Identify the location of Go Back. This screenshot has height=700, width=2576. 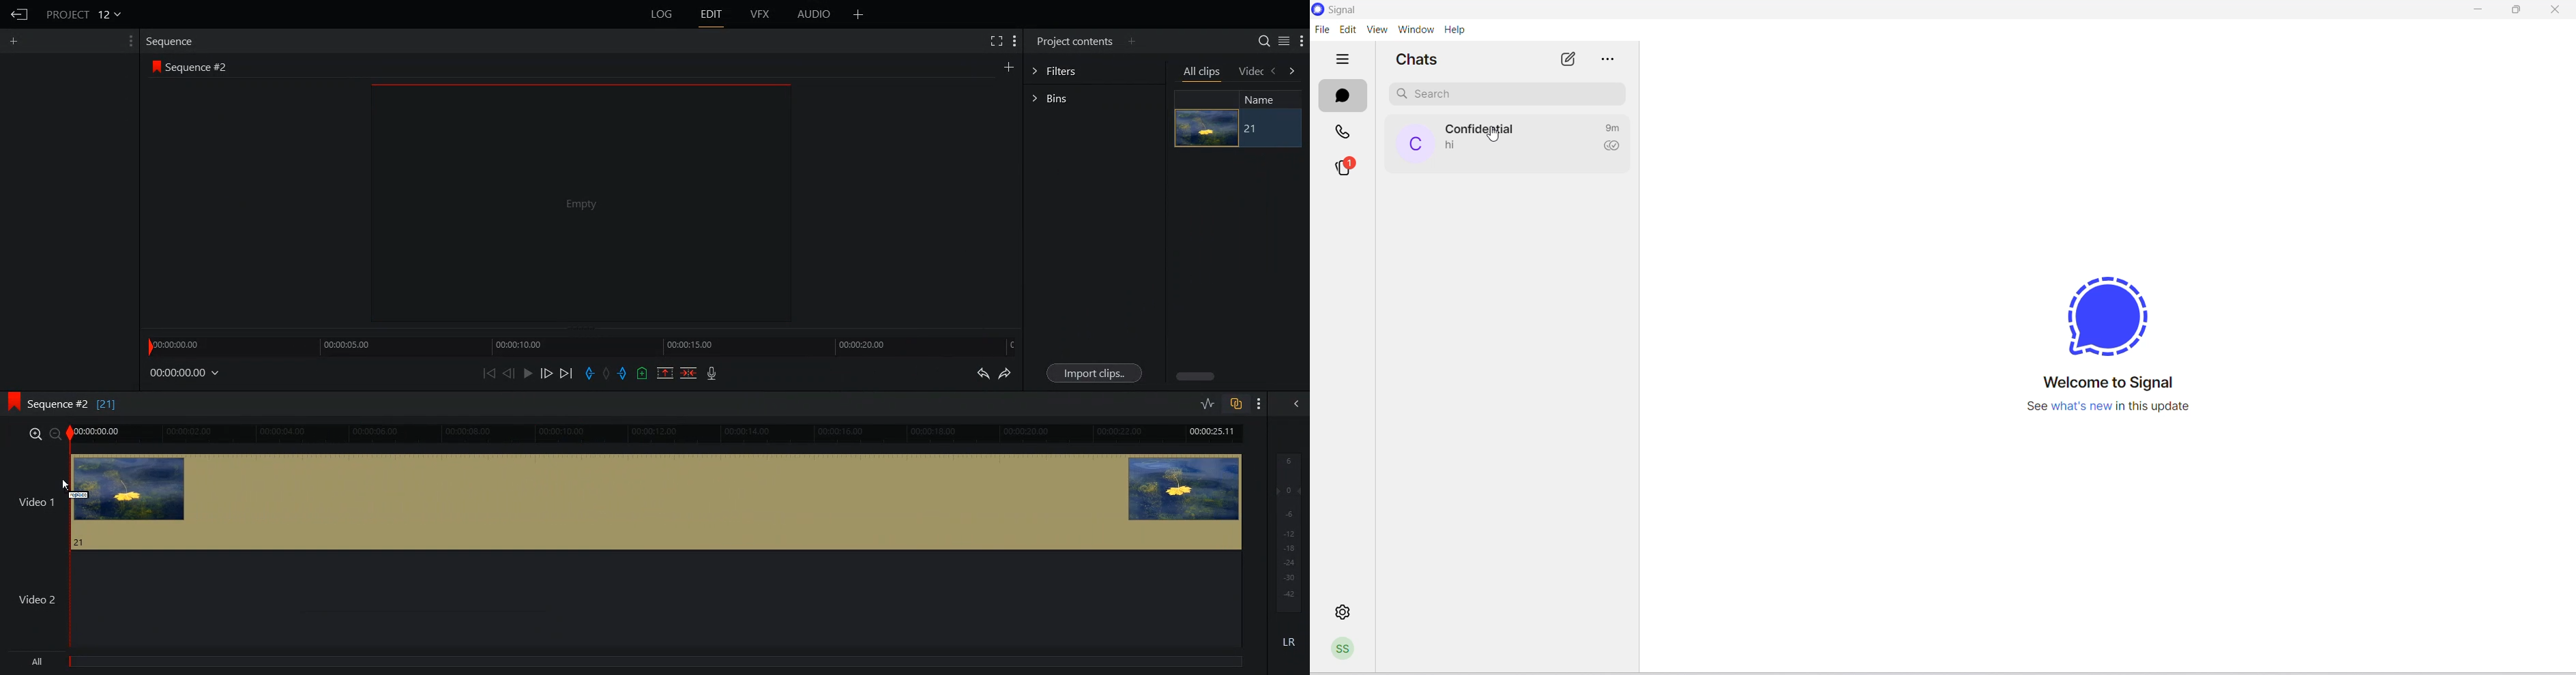
(19, 14).